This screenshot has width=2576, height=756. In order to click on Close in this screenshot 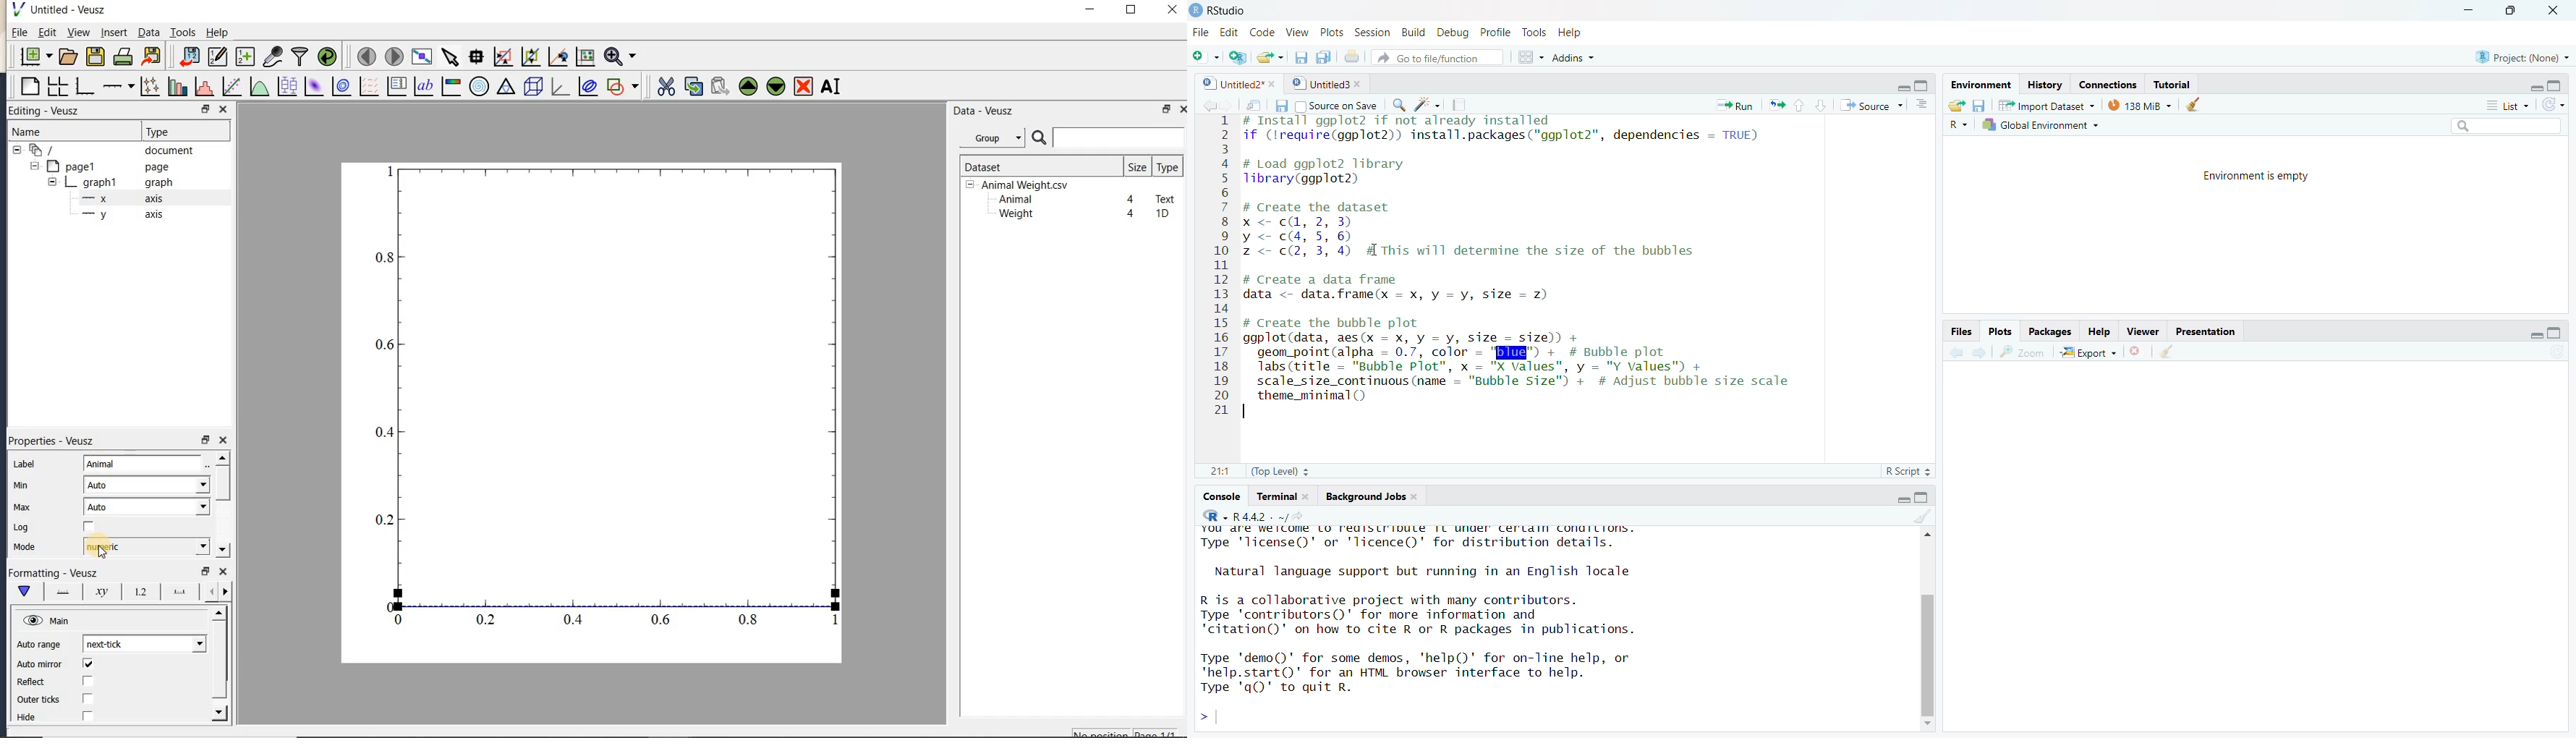, I will do `click(2559, 9)`.